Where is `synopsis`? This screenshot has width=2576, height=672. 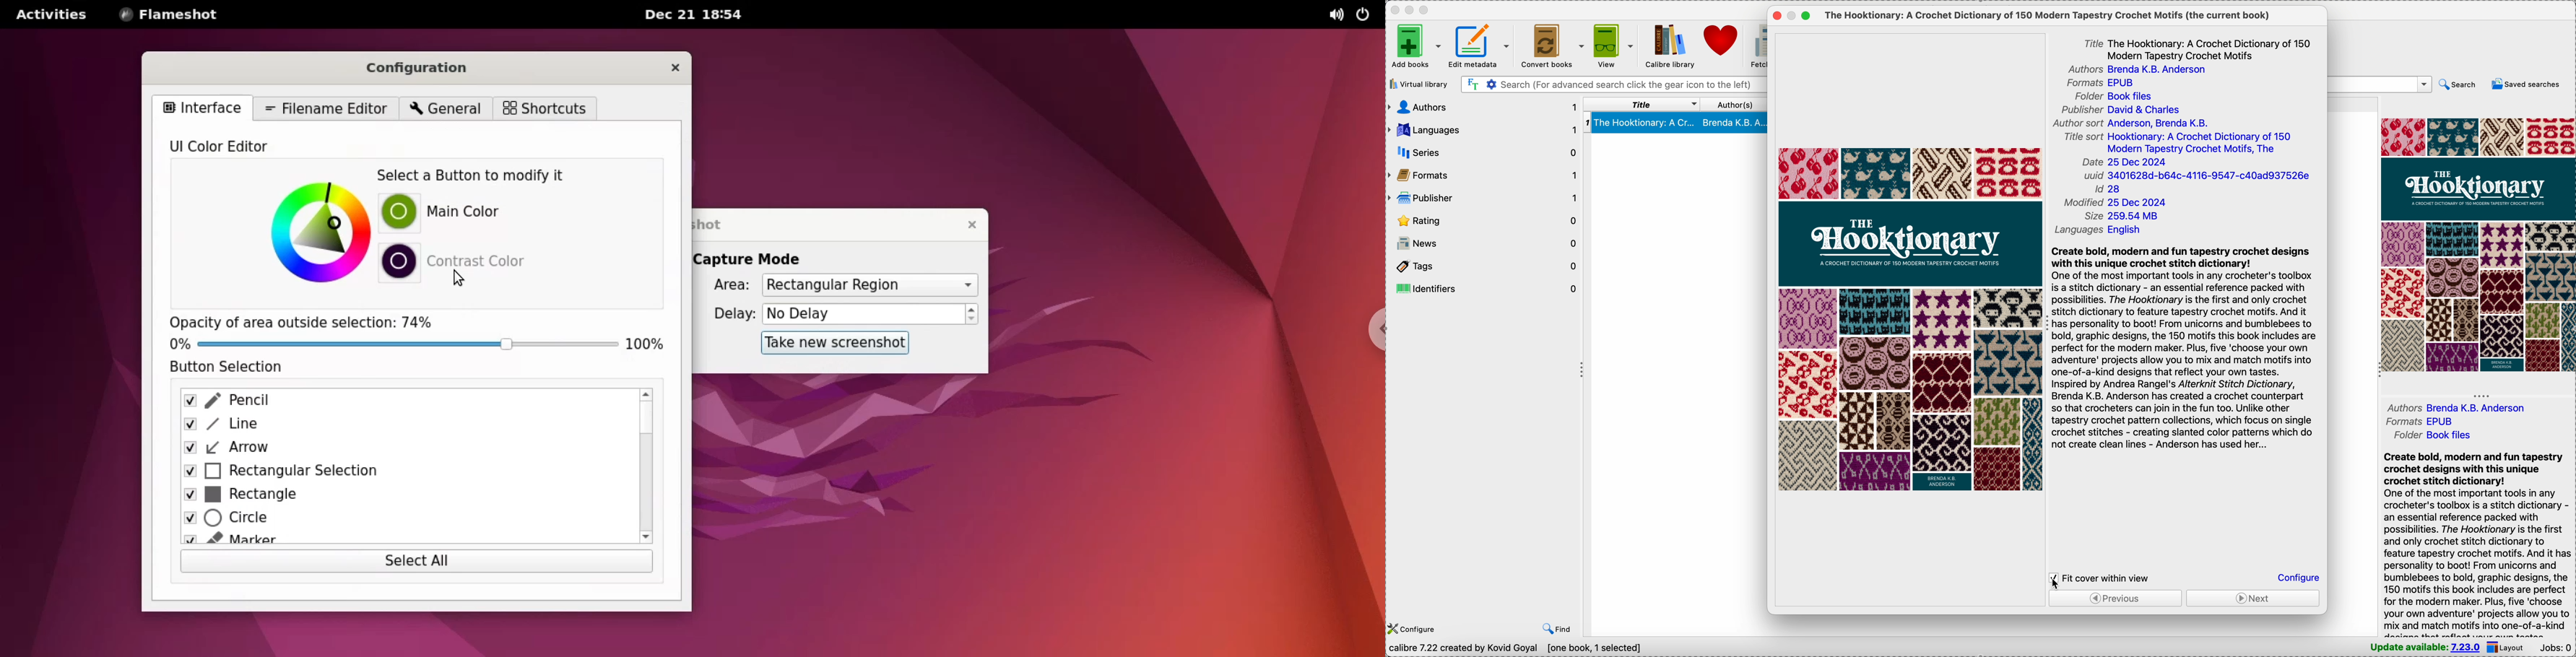
synopsis is located at coordinates (2479, 544).